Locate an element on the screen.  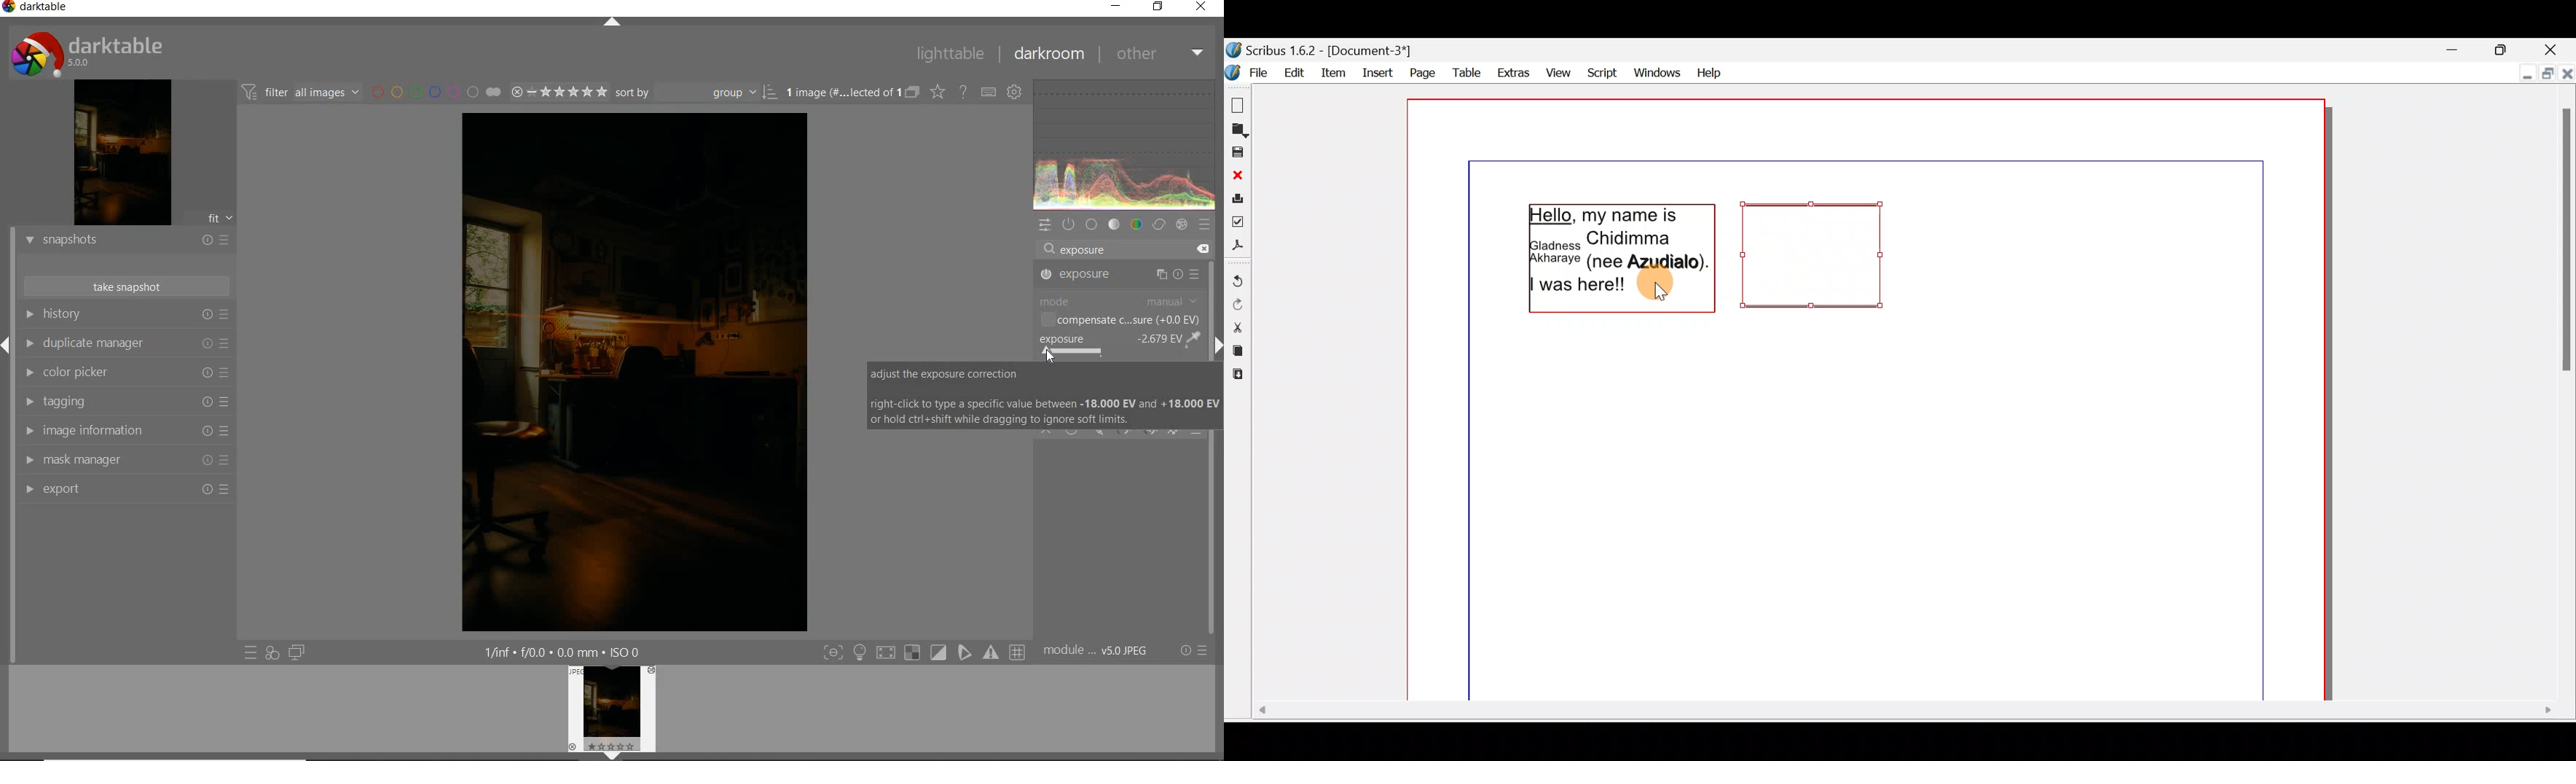
range rating of selected images is located at coordinates (559, 93).